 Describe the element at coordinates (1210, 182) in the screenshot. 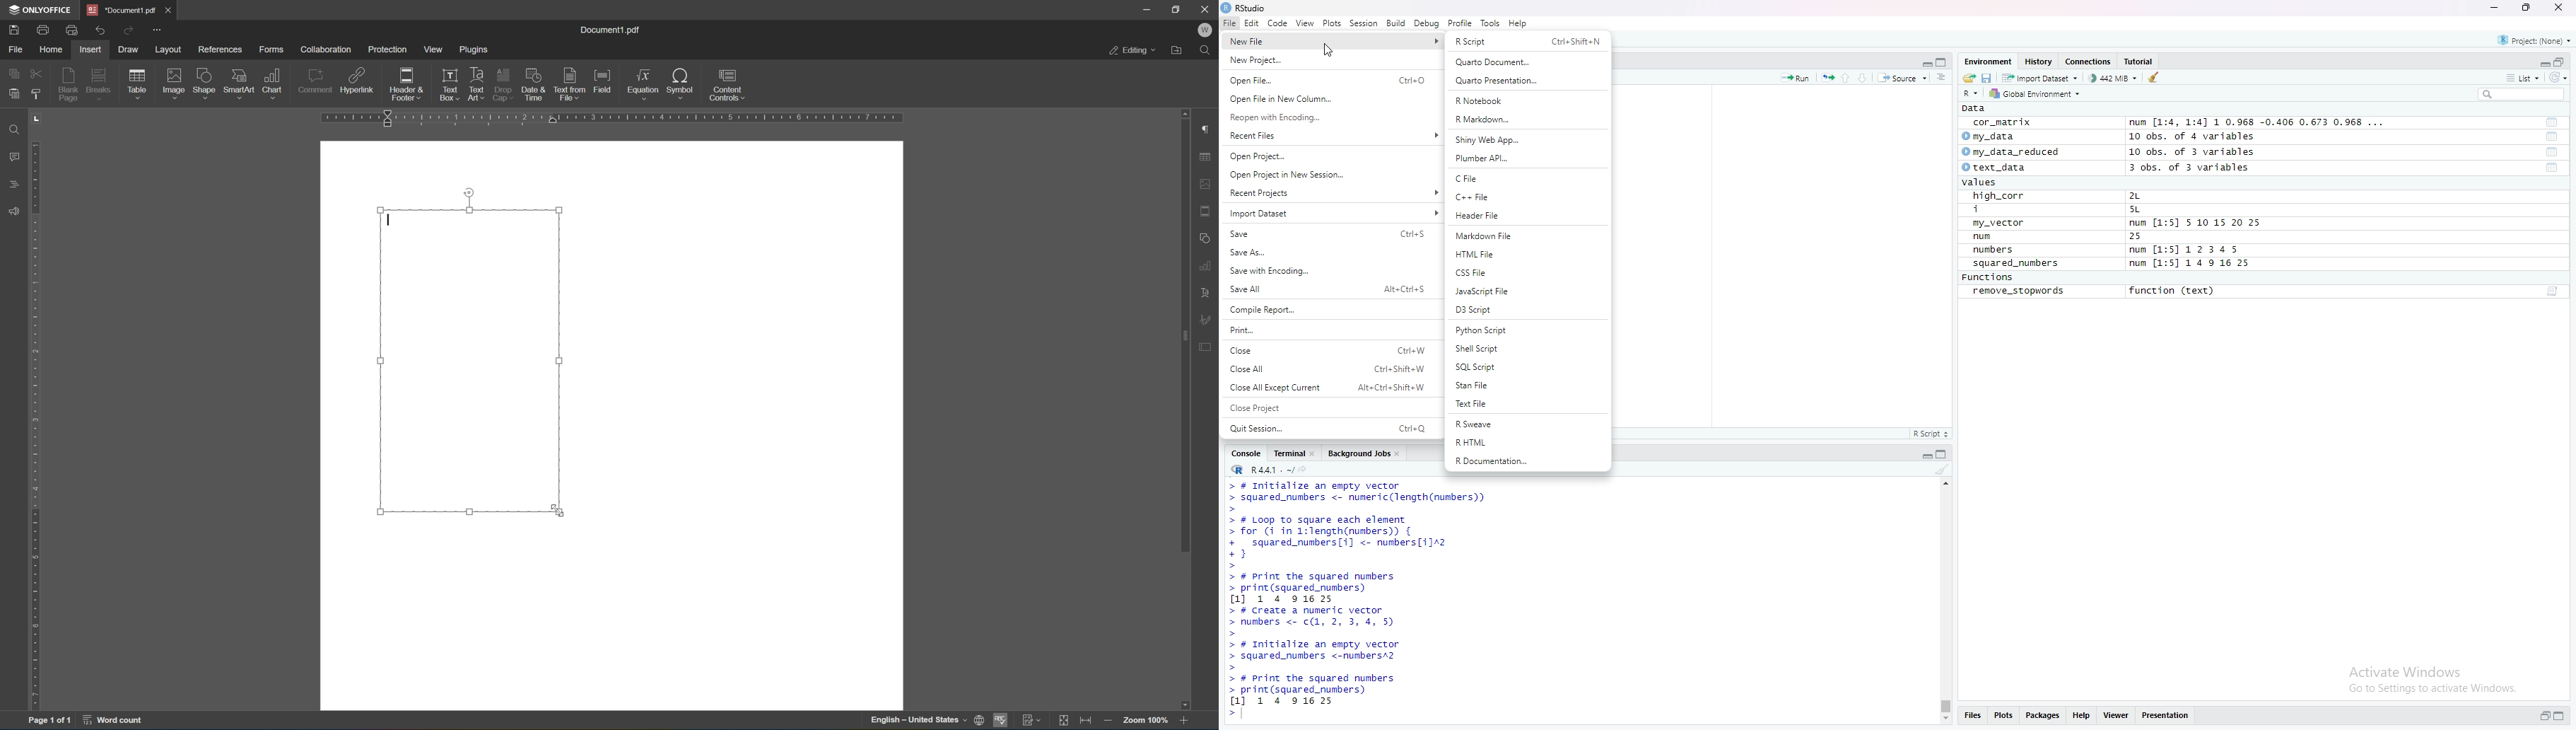

I see `Image settings` at that location.